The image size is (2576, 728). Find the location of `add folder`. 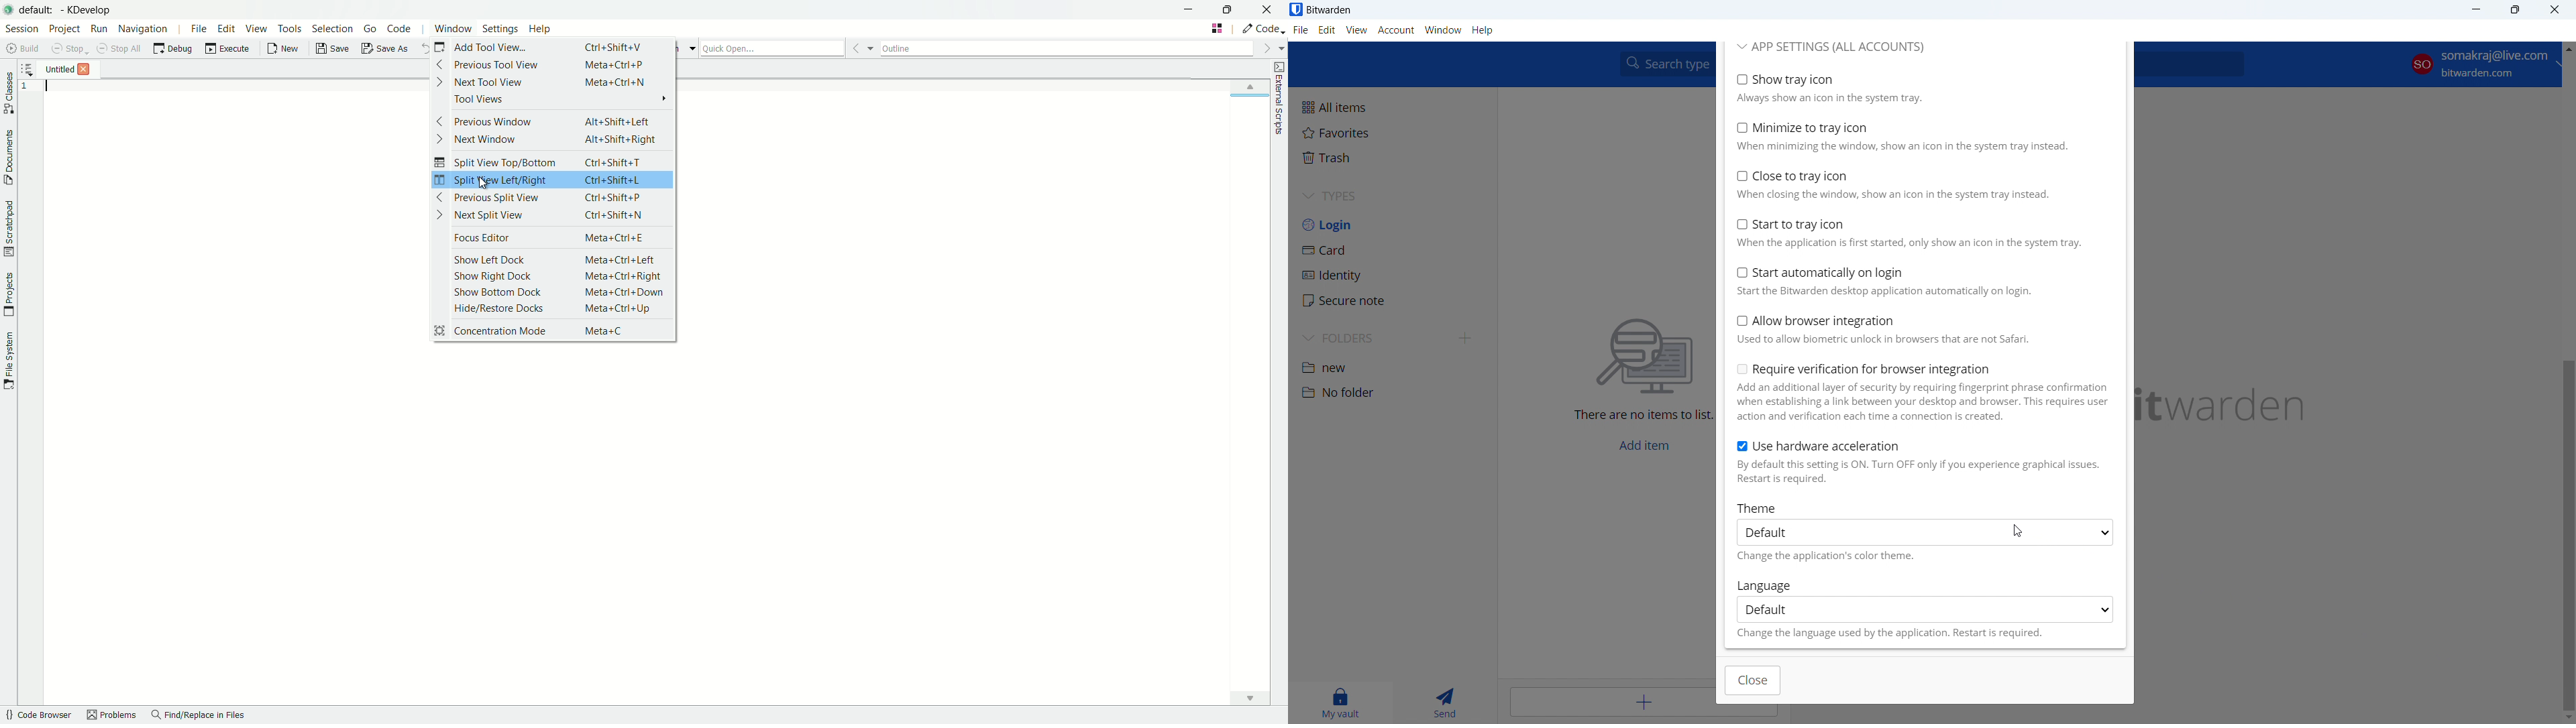

add folder is located at coordinates (1466, 338).